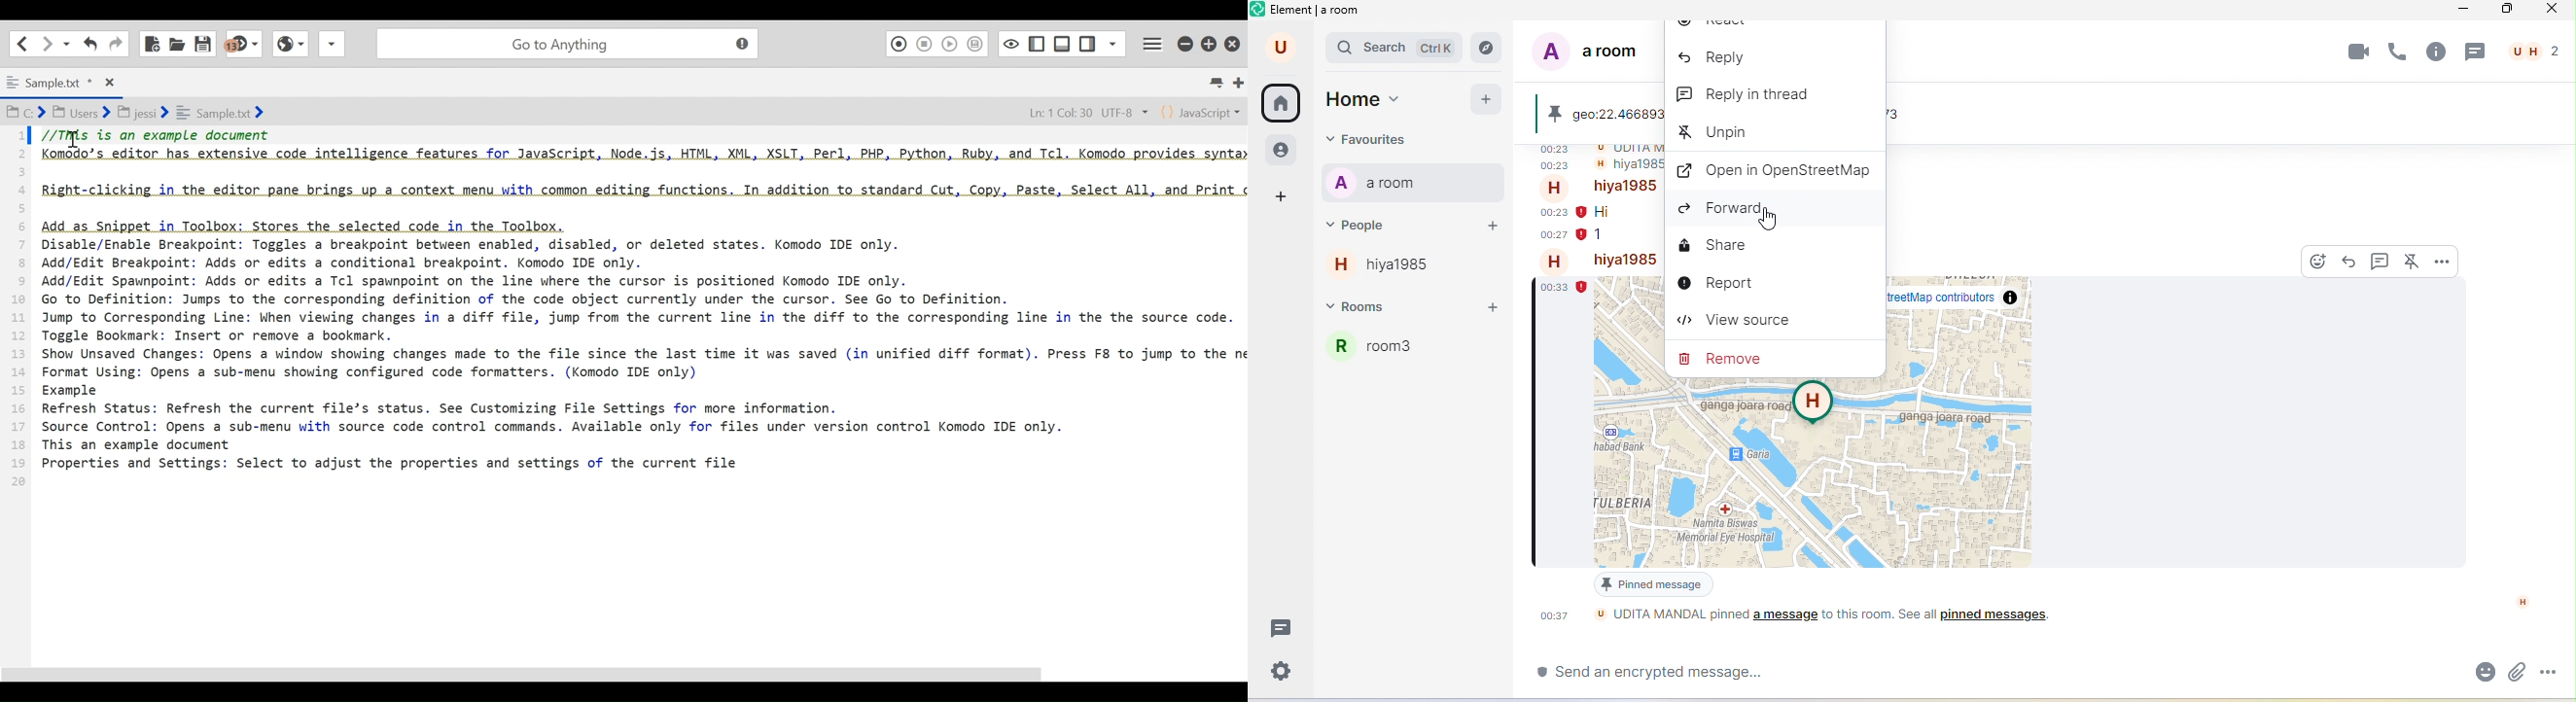  What do you see at coordinates (1597, 55) in the screenshot?
I see `a room` at bounding box center [1597, 55].